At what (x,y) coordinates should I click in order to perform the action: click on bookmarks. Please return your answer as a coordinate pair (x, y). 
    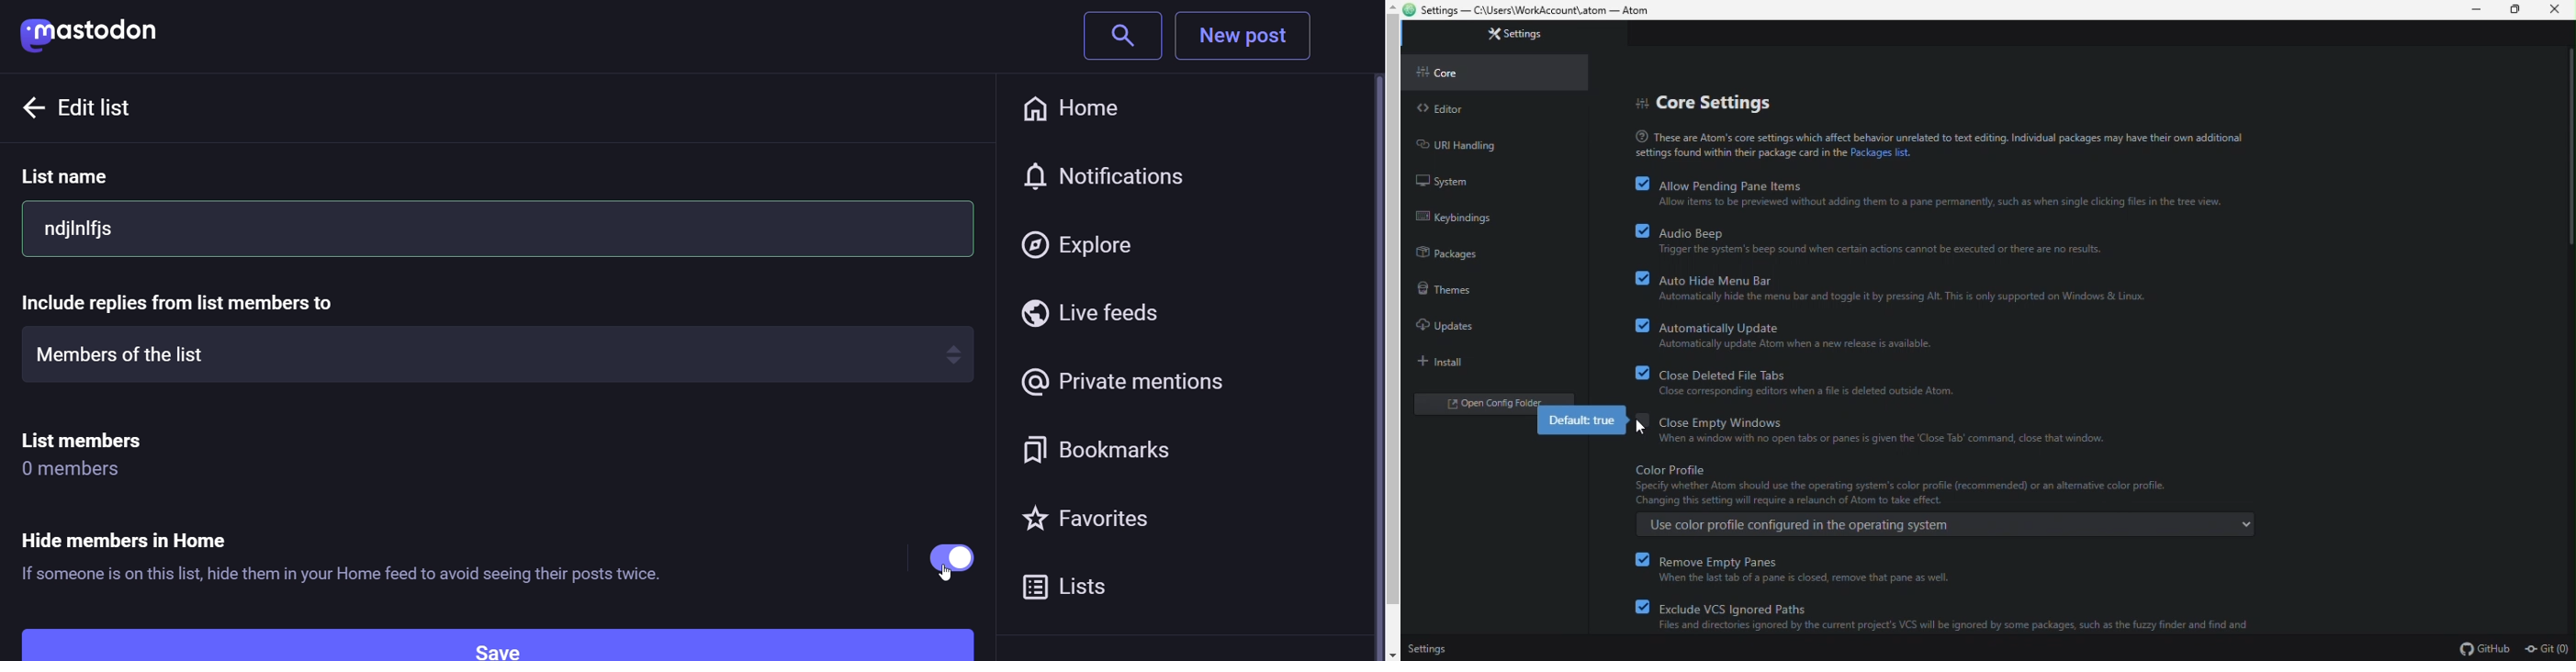
    Looking at the image, I should click on (1089, 452).